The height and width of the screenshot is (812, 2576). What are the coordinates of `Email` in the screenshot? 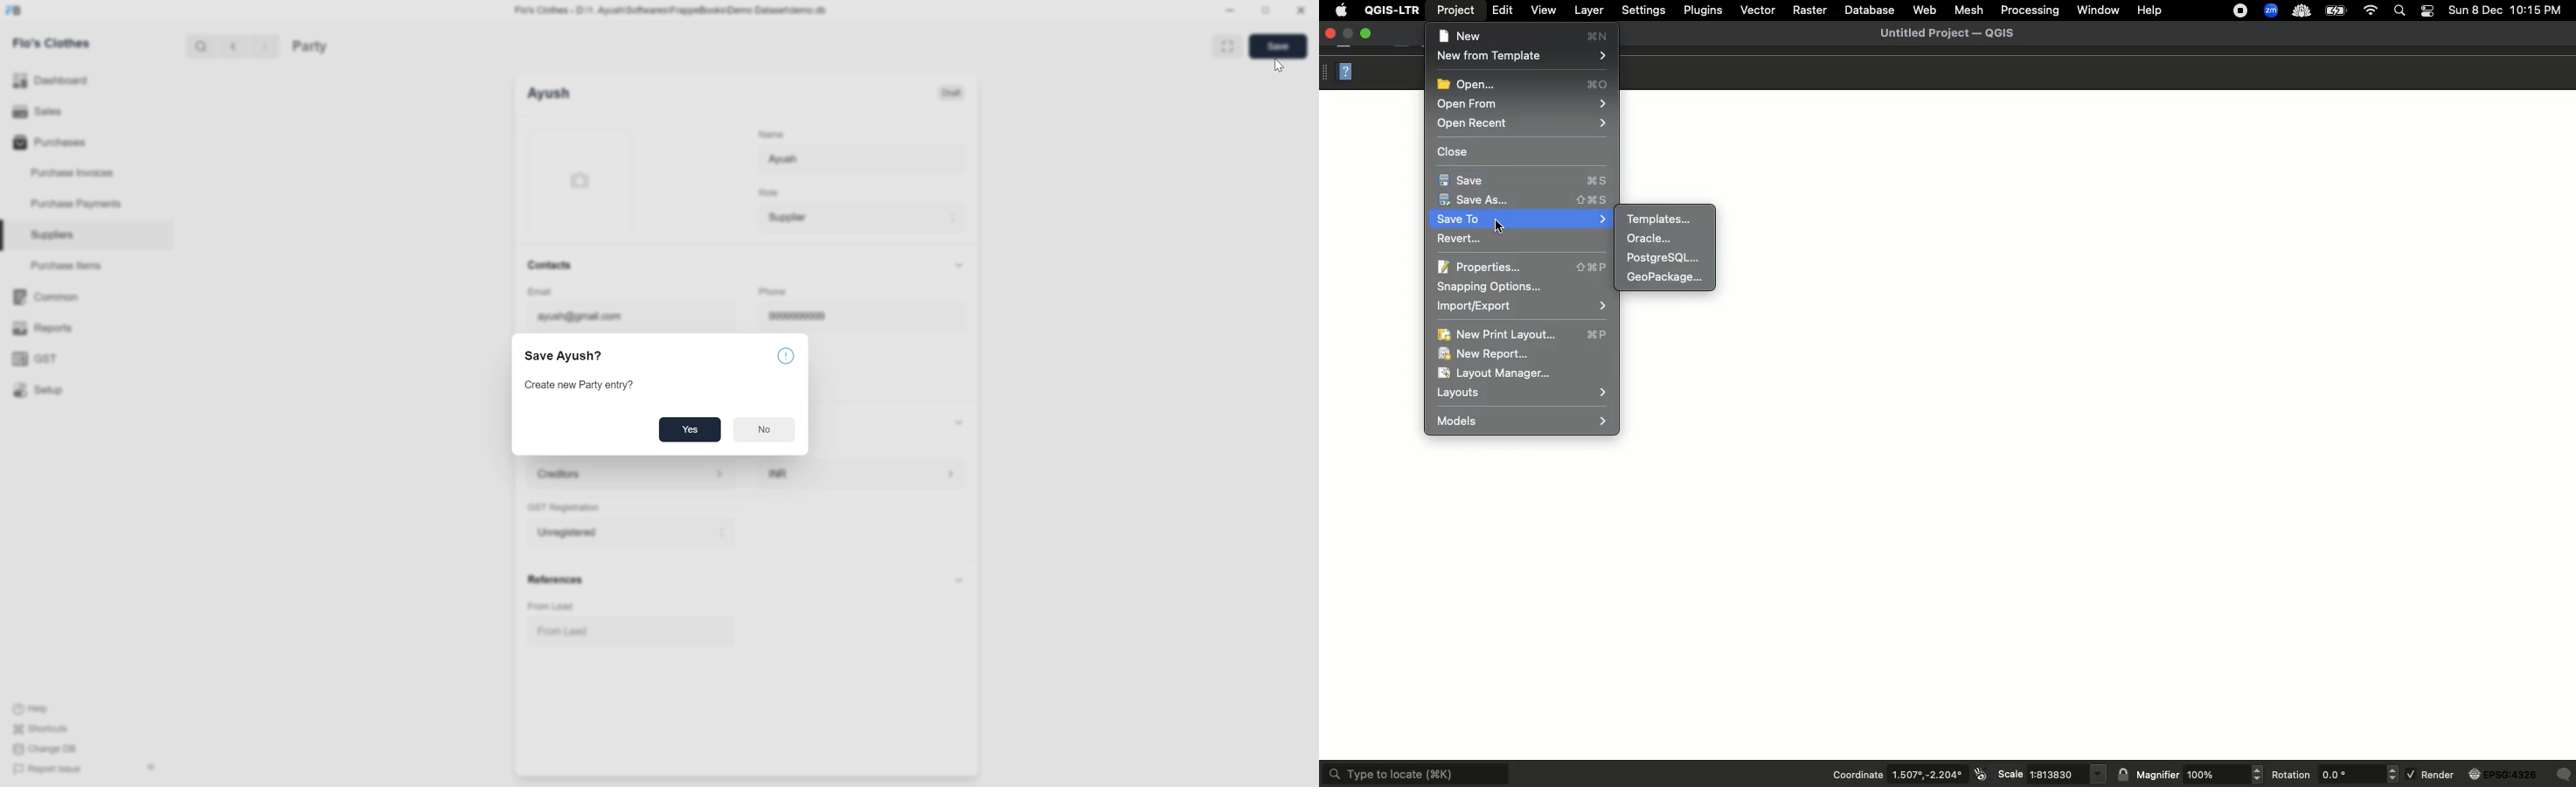 It's located at (540, 291).